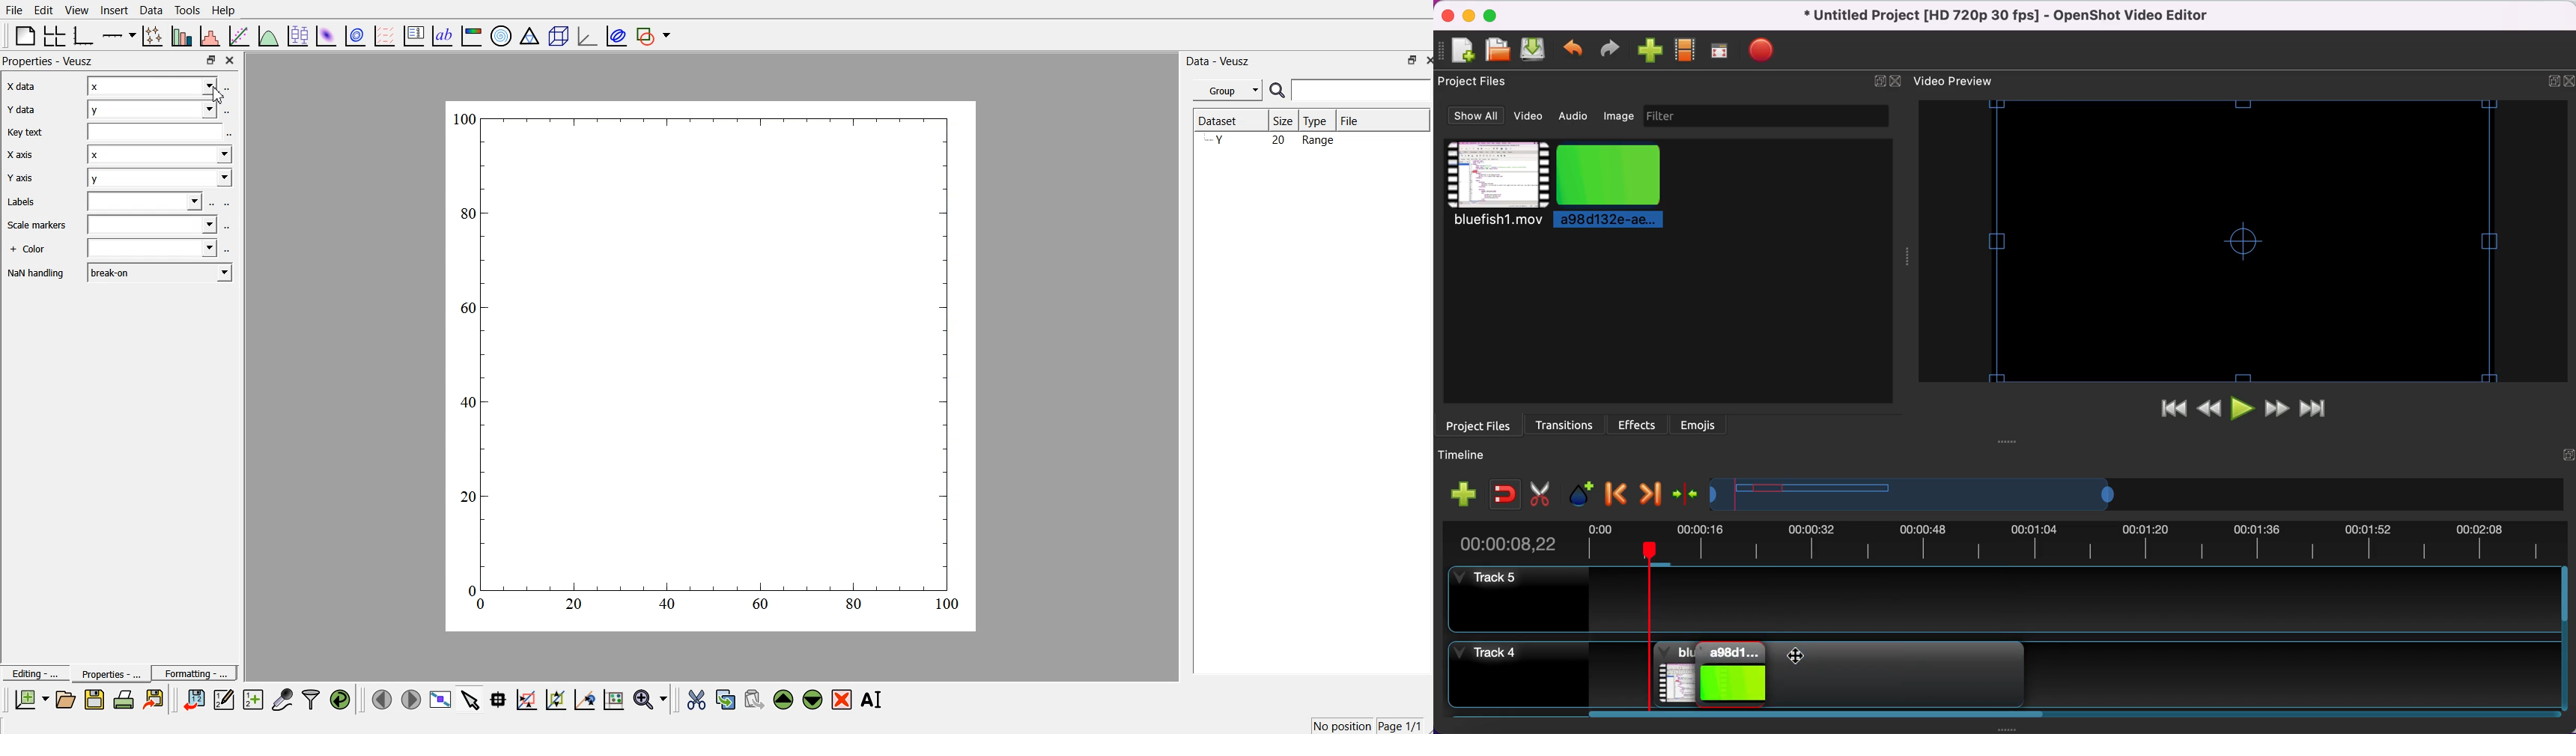 This screenshot has height=756, width=2576. What do you see at coordinates (154, 249) in the screenshot?
I see `field` at bounding box center [154, 249].